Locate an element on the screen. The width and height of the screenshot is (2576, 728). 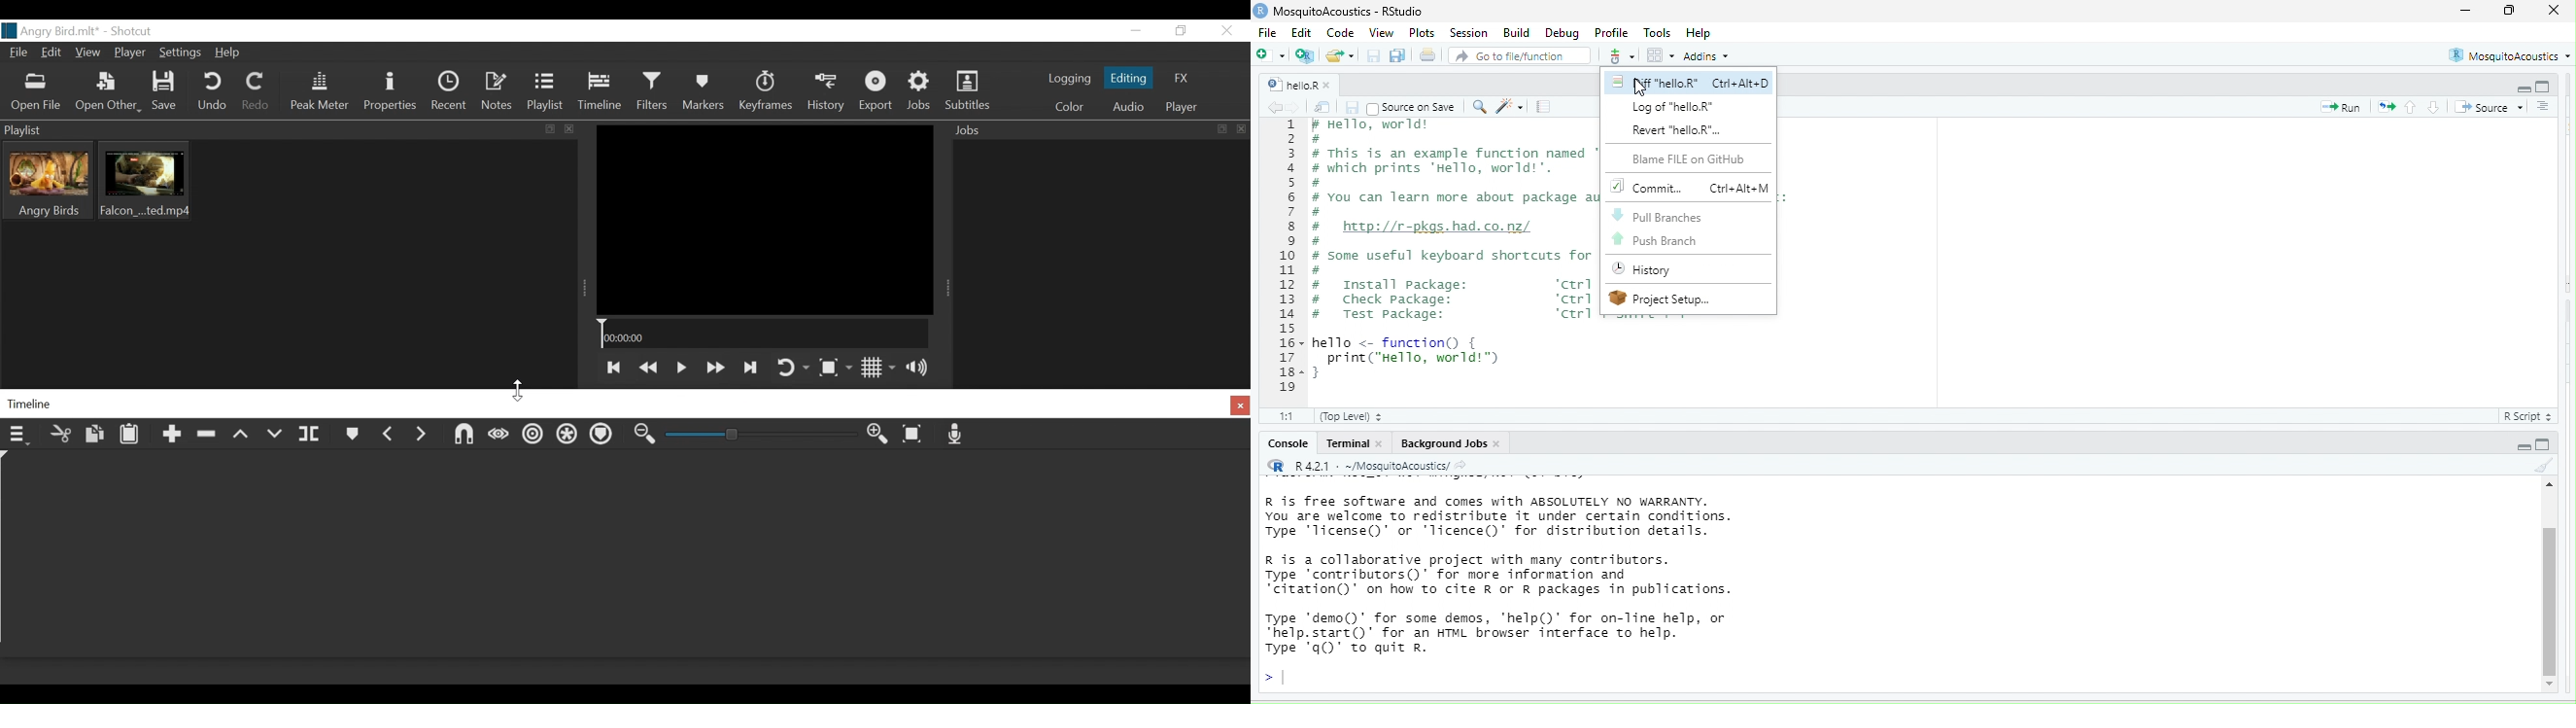
Ripple Delete is located at coordinates (206, 438).